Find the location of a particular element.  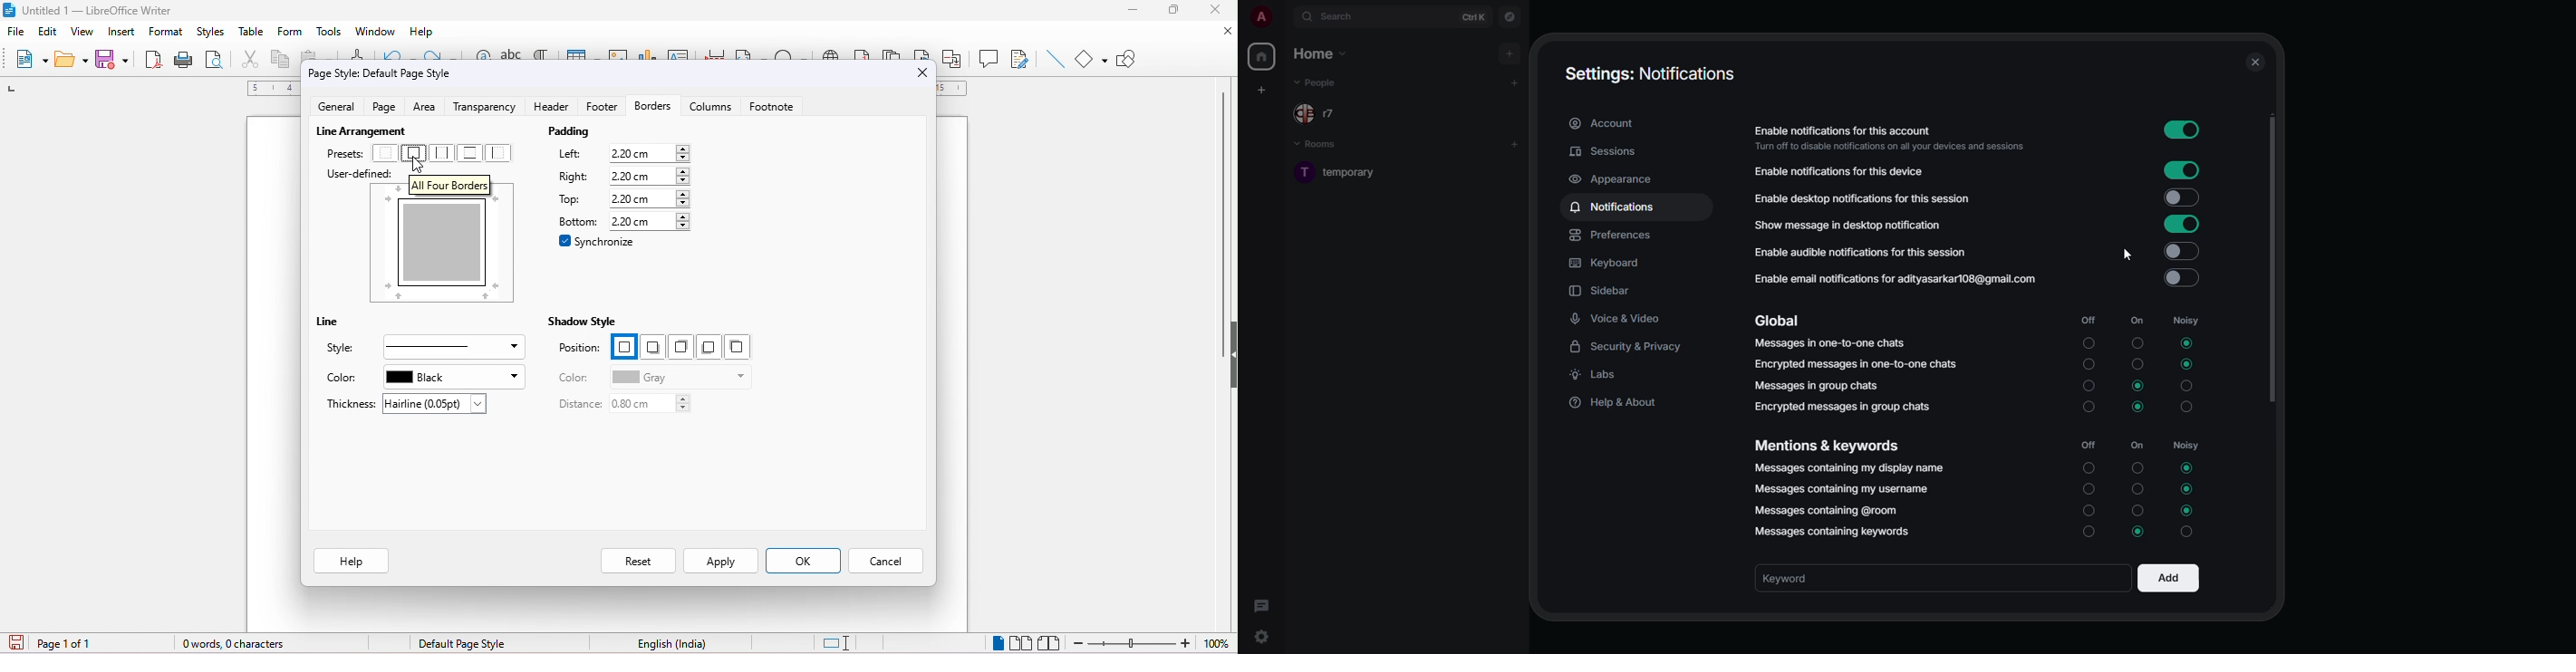

add is located at coordinates (1508, 52).